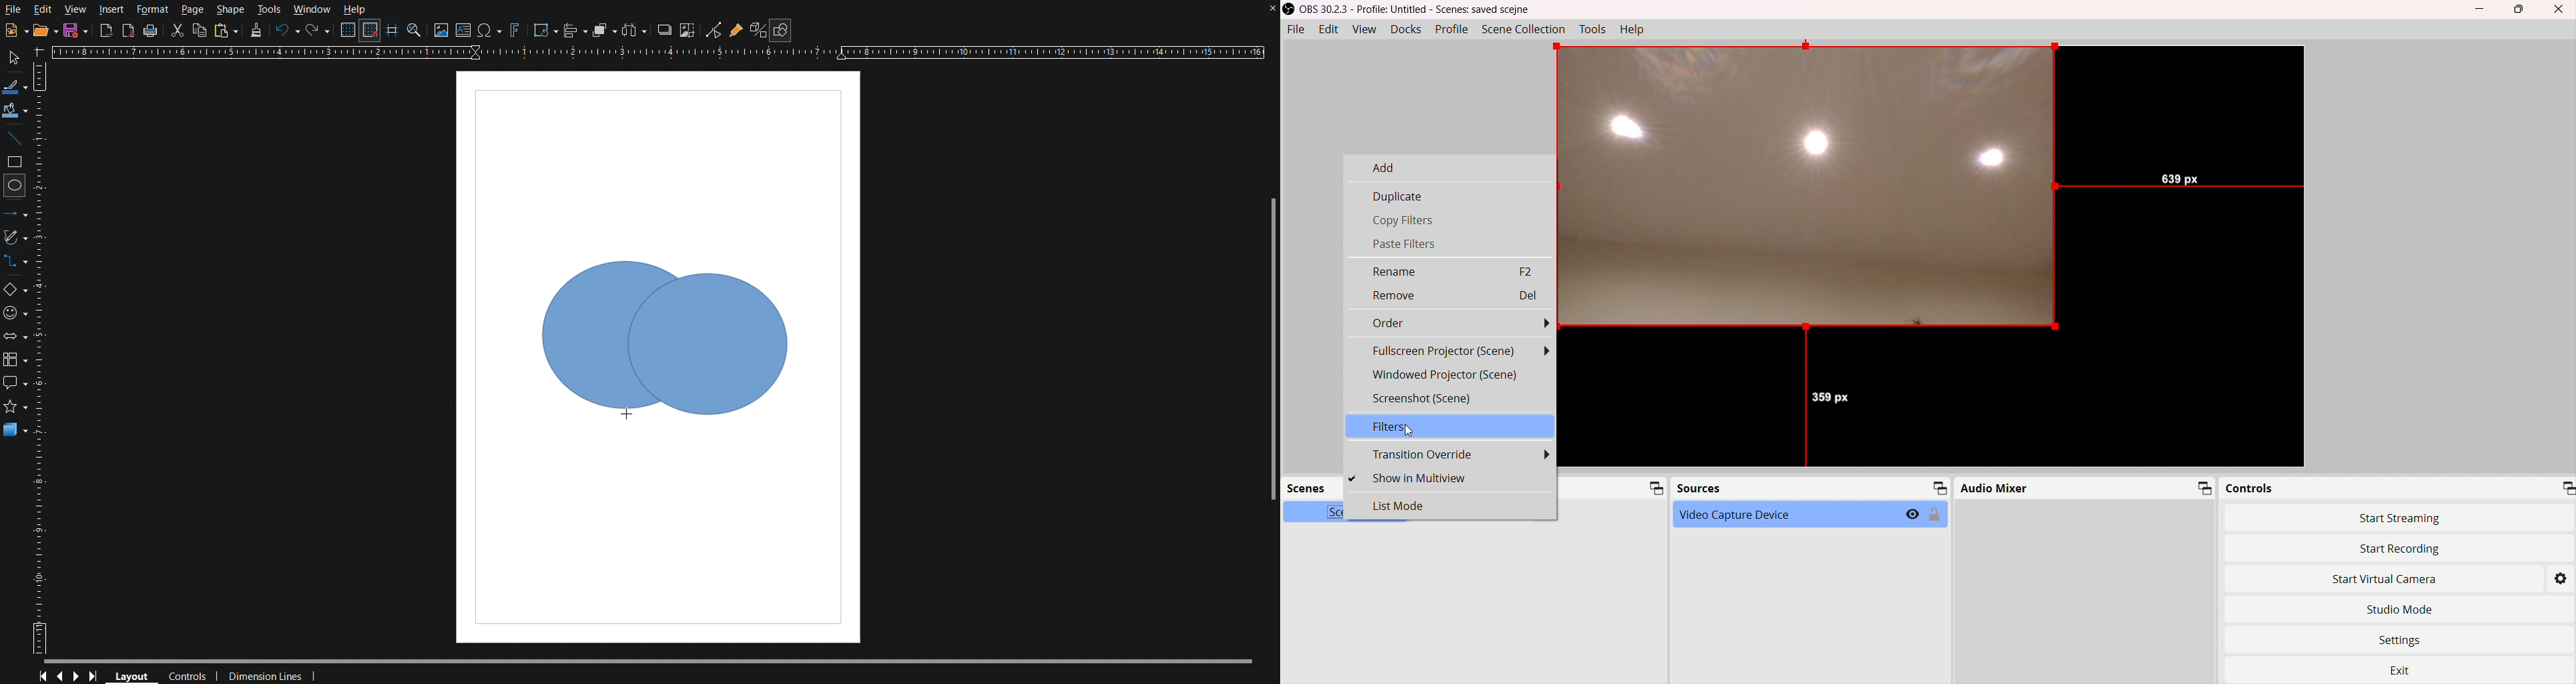 This screenshot has height=700, width=2576. Describe the element at coordinates (1268, 11) in the screenshot. I see `close` at that location.